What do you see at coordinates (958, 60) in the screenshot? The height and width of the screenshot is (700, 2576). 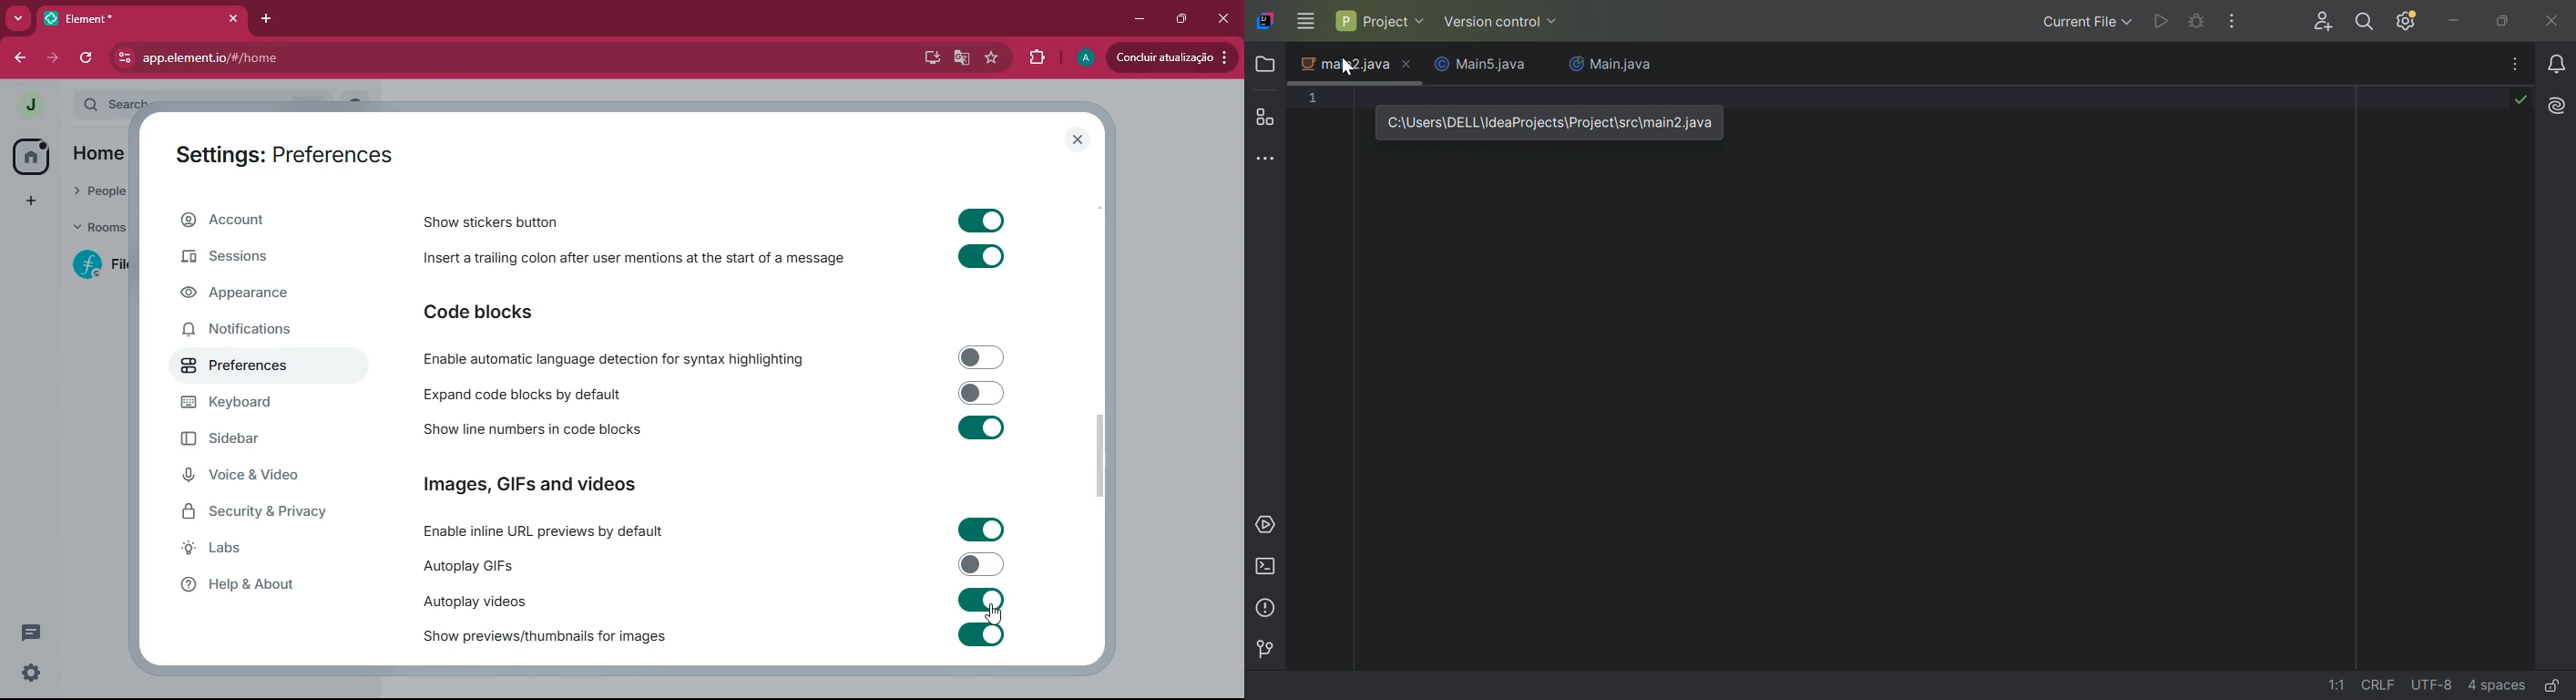 I see `google translate` at bounding box center [958, 60].